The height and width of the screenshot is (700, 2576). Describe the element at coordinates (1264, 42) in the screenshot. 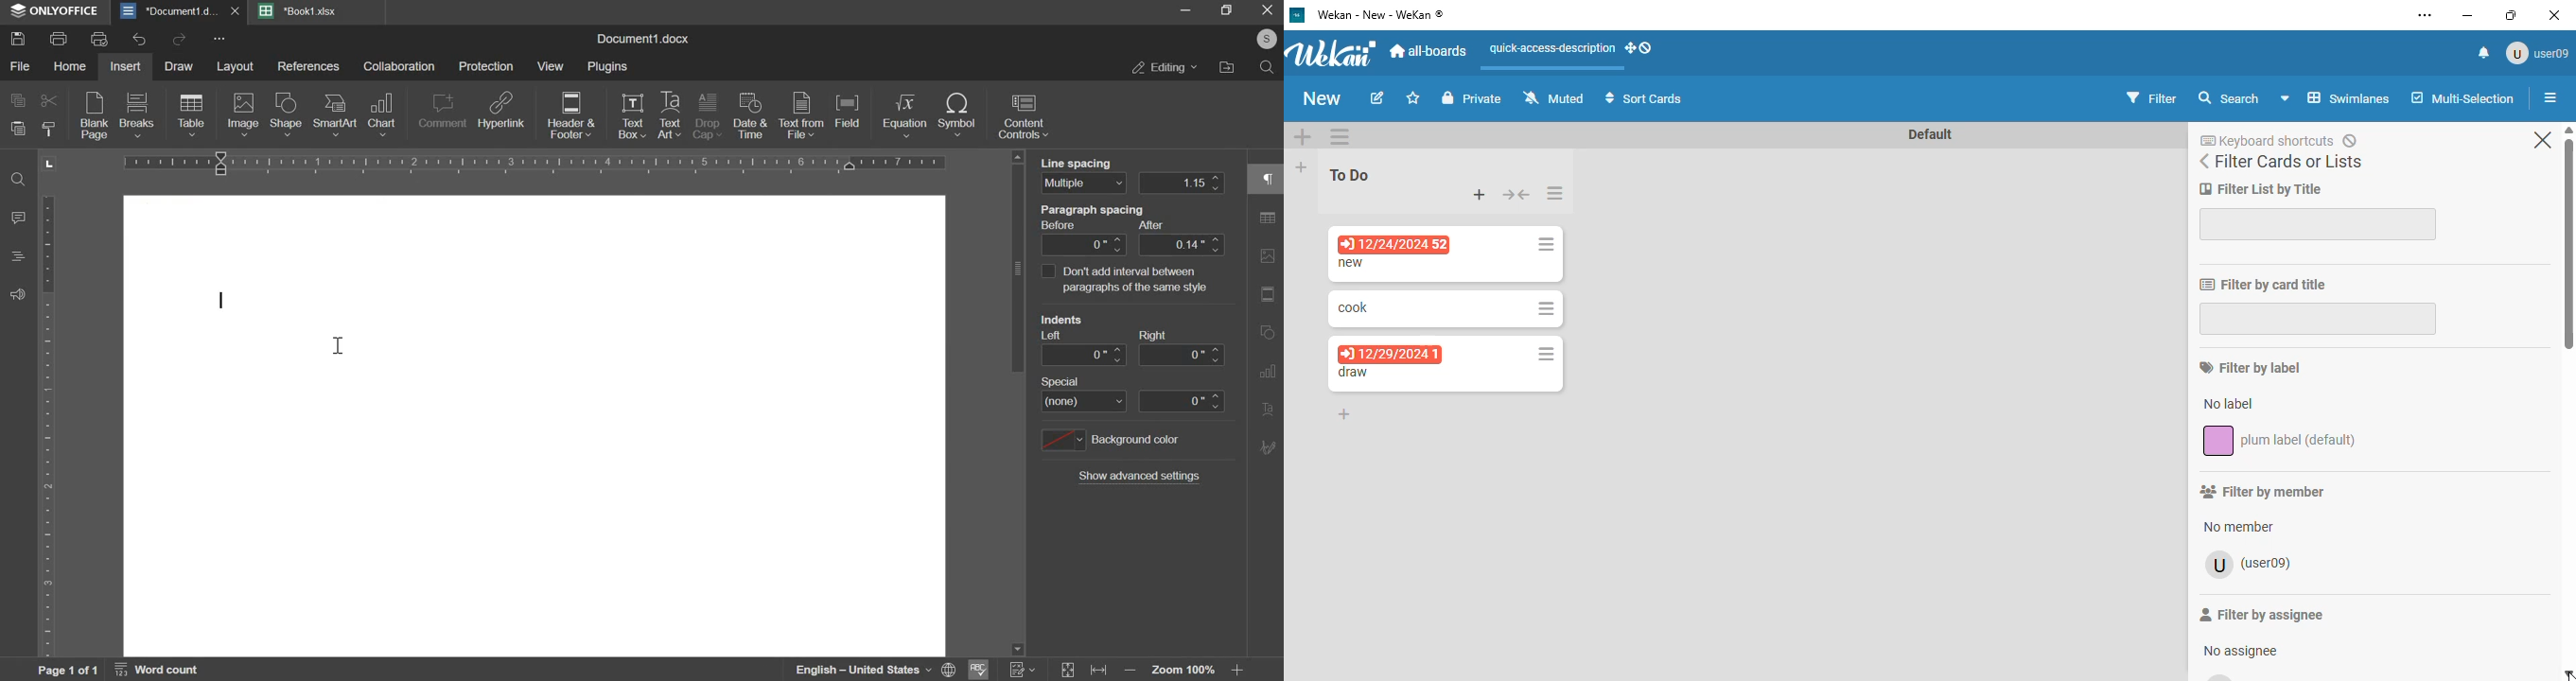

I see `account` at that location.